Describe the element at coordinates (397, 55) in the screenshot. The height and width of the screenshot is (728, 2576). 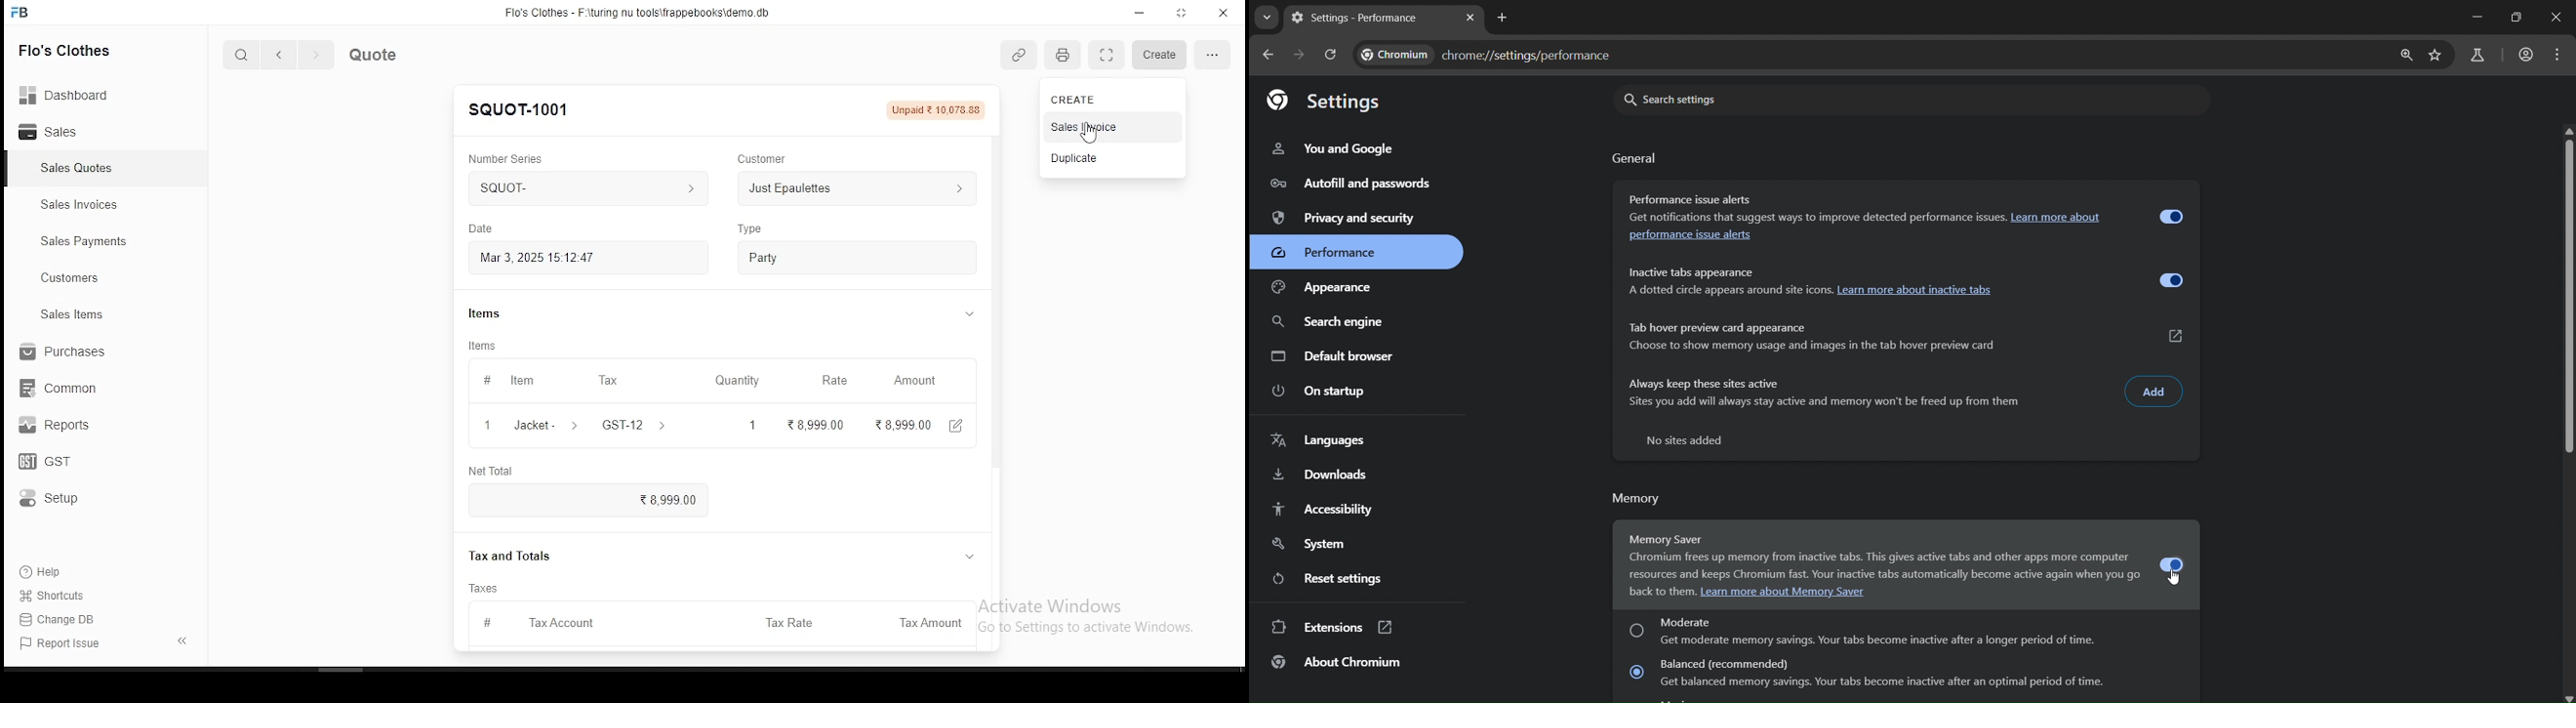
I see `quote` at that location.